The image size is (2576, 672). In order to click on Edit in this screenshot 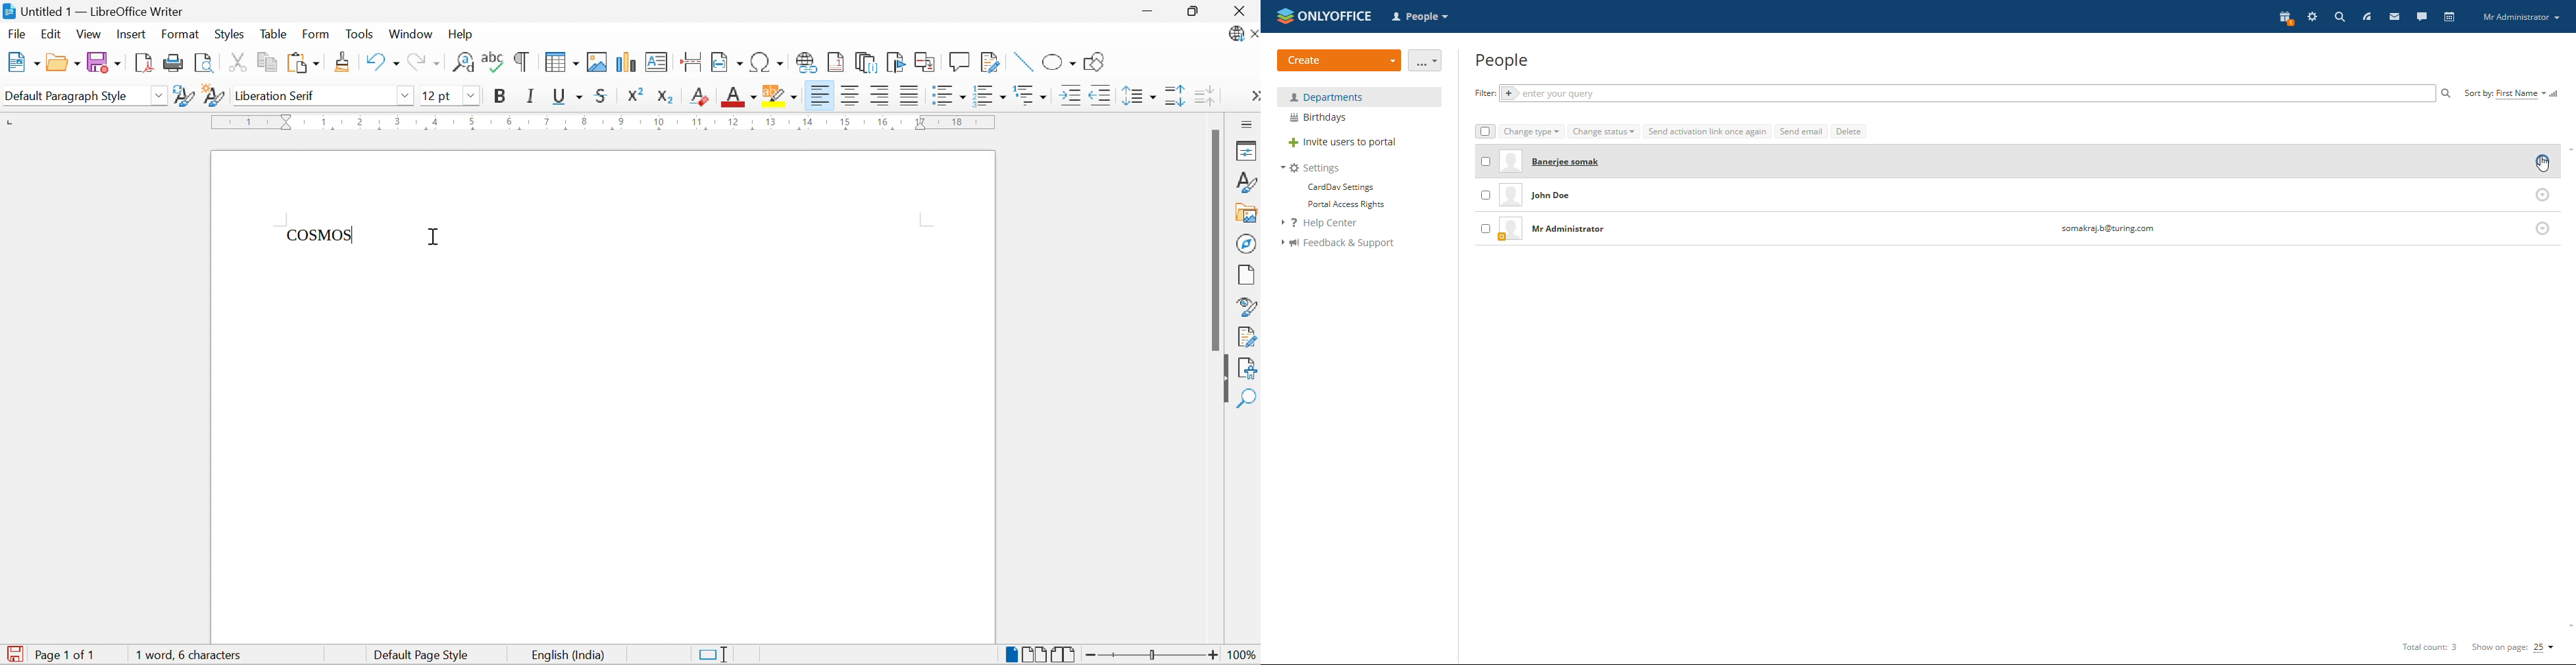, I will do `click(51, 34)`.